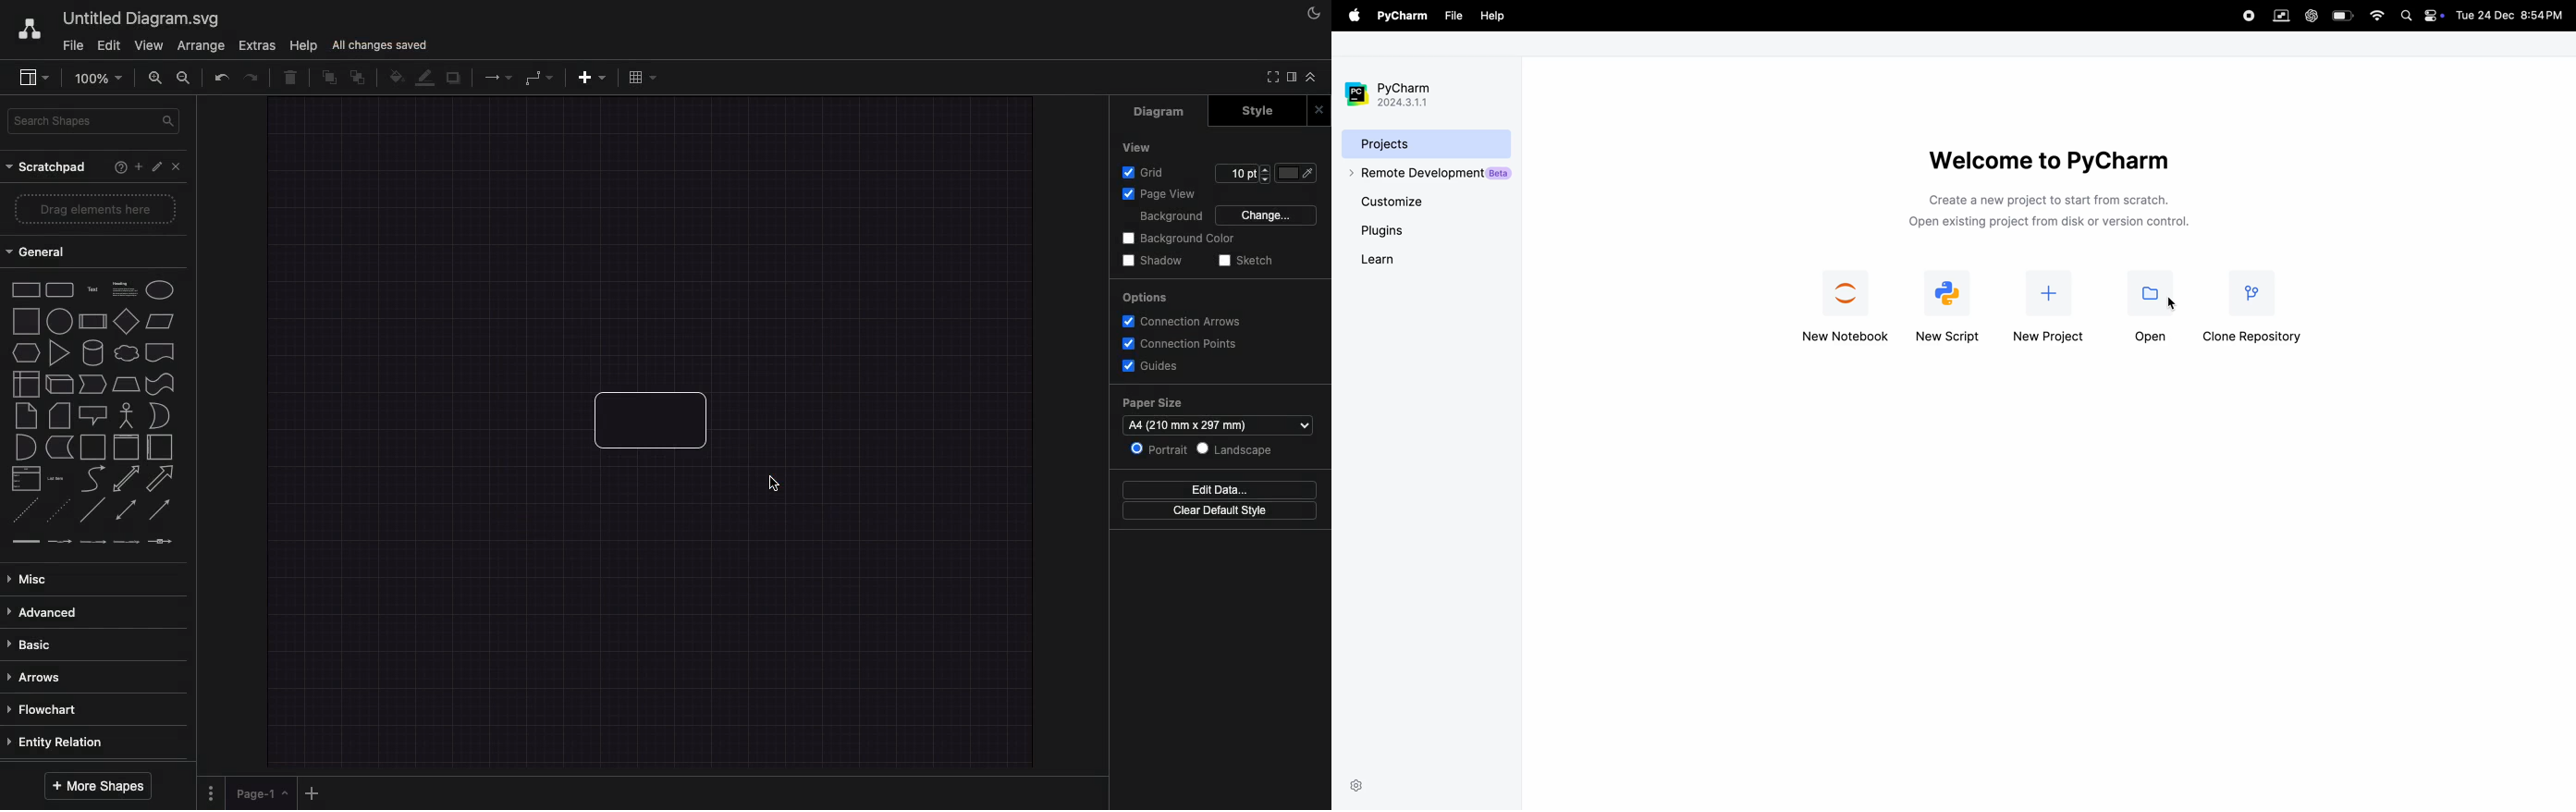 The width and height of the screenshot is (2576, 812). What do you see at coordinates (1311, 78) in the screenshot?
I see `Collapse` at bounding box center [1311, 78].